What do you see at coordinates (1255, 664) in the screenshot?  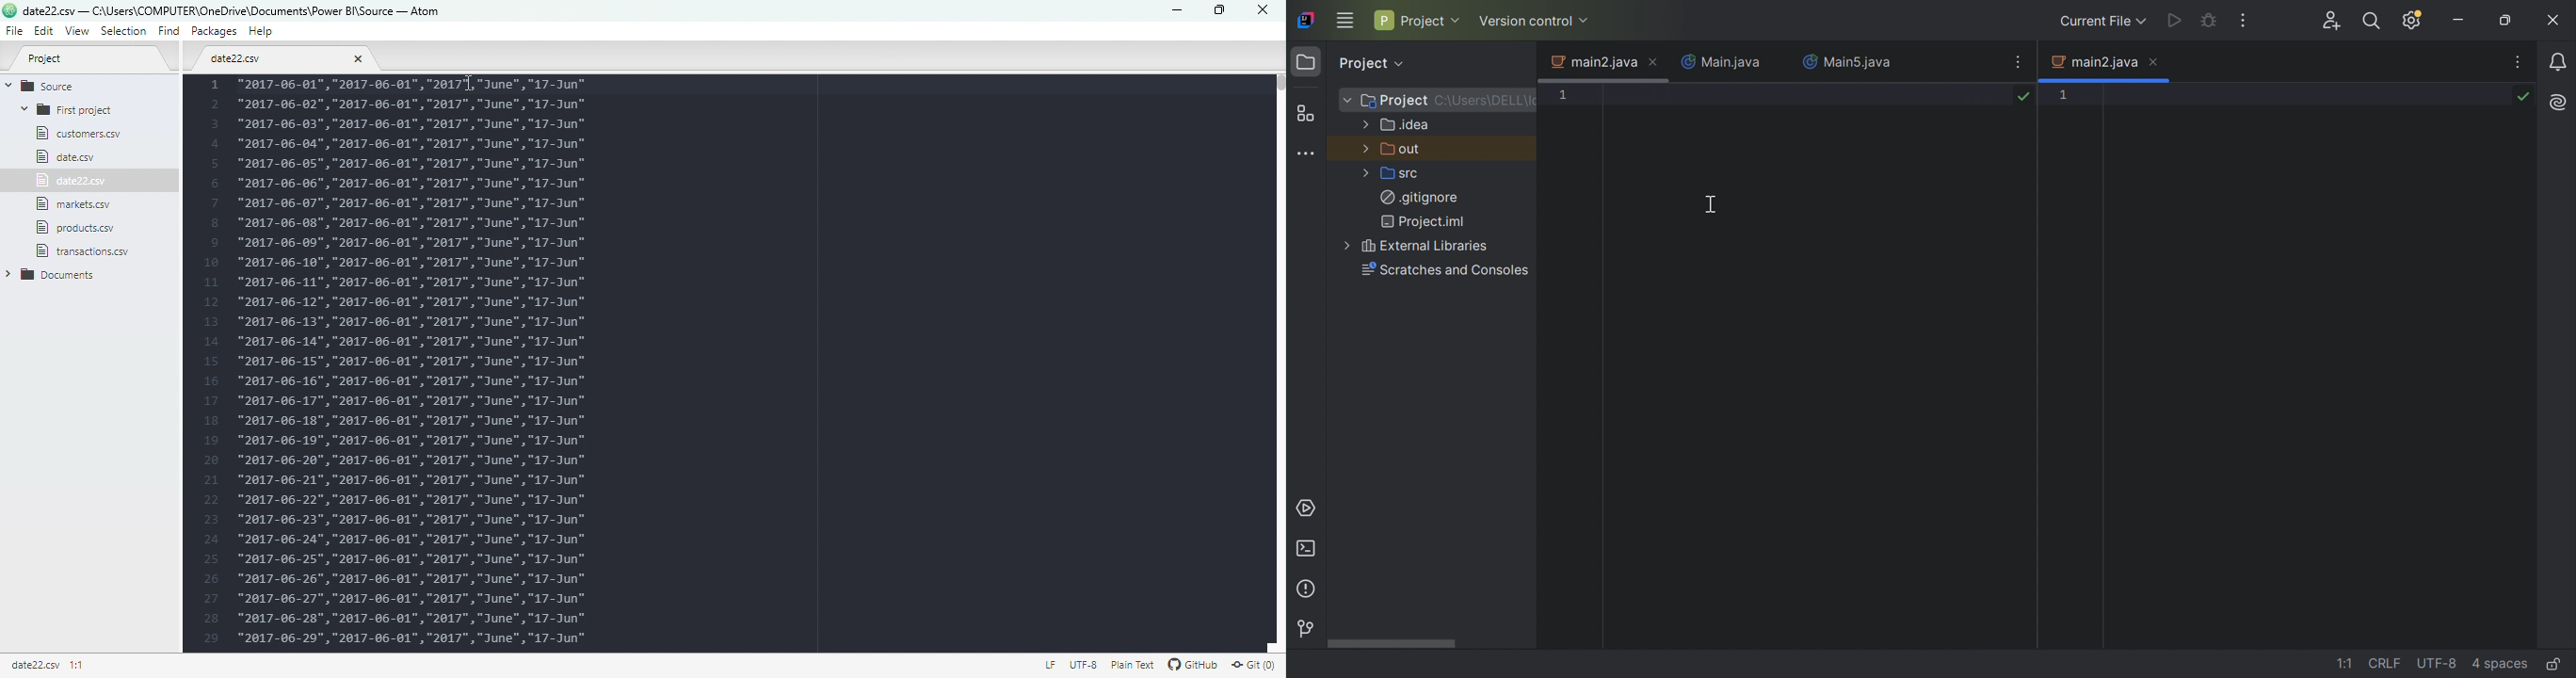 I see `Git repository` at bounding box center [1255, 664].